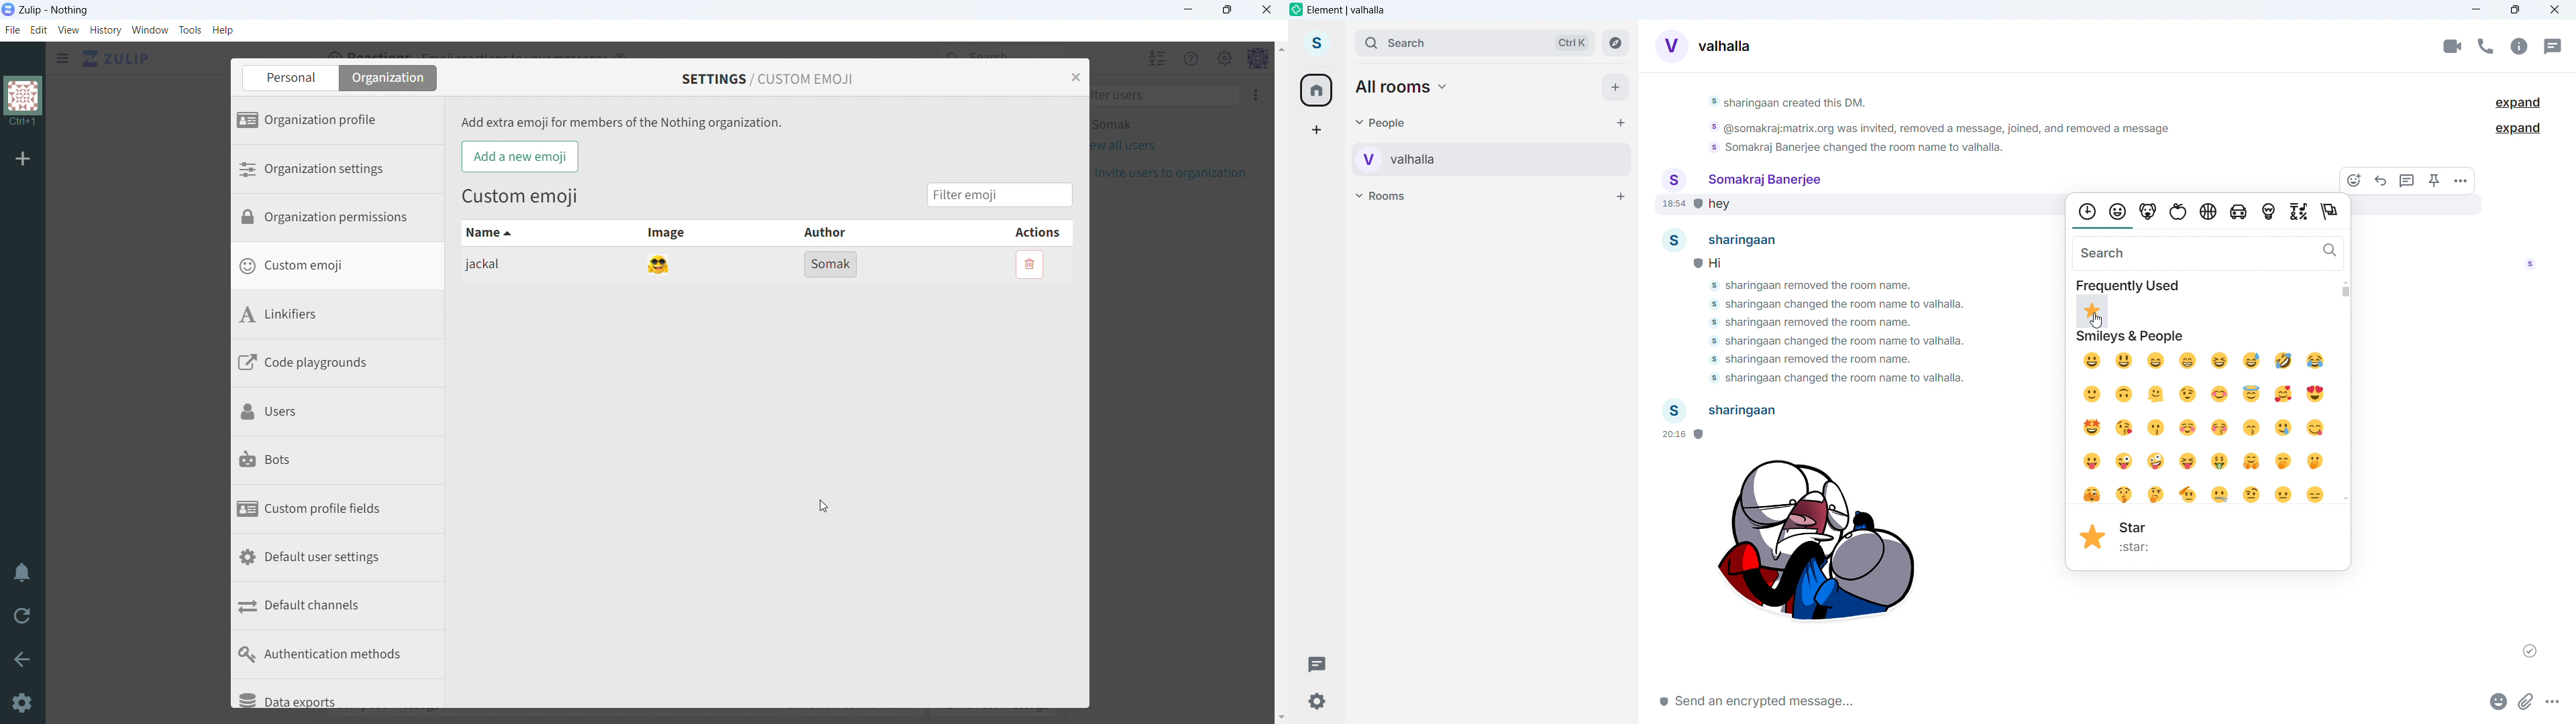 This screenshot has width=2576, height=728. What do you see at coordinates (2209, 253) in the screenshot?
I see `Search for Emoji` at bounding box center [2209, 253].